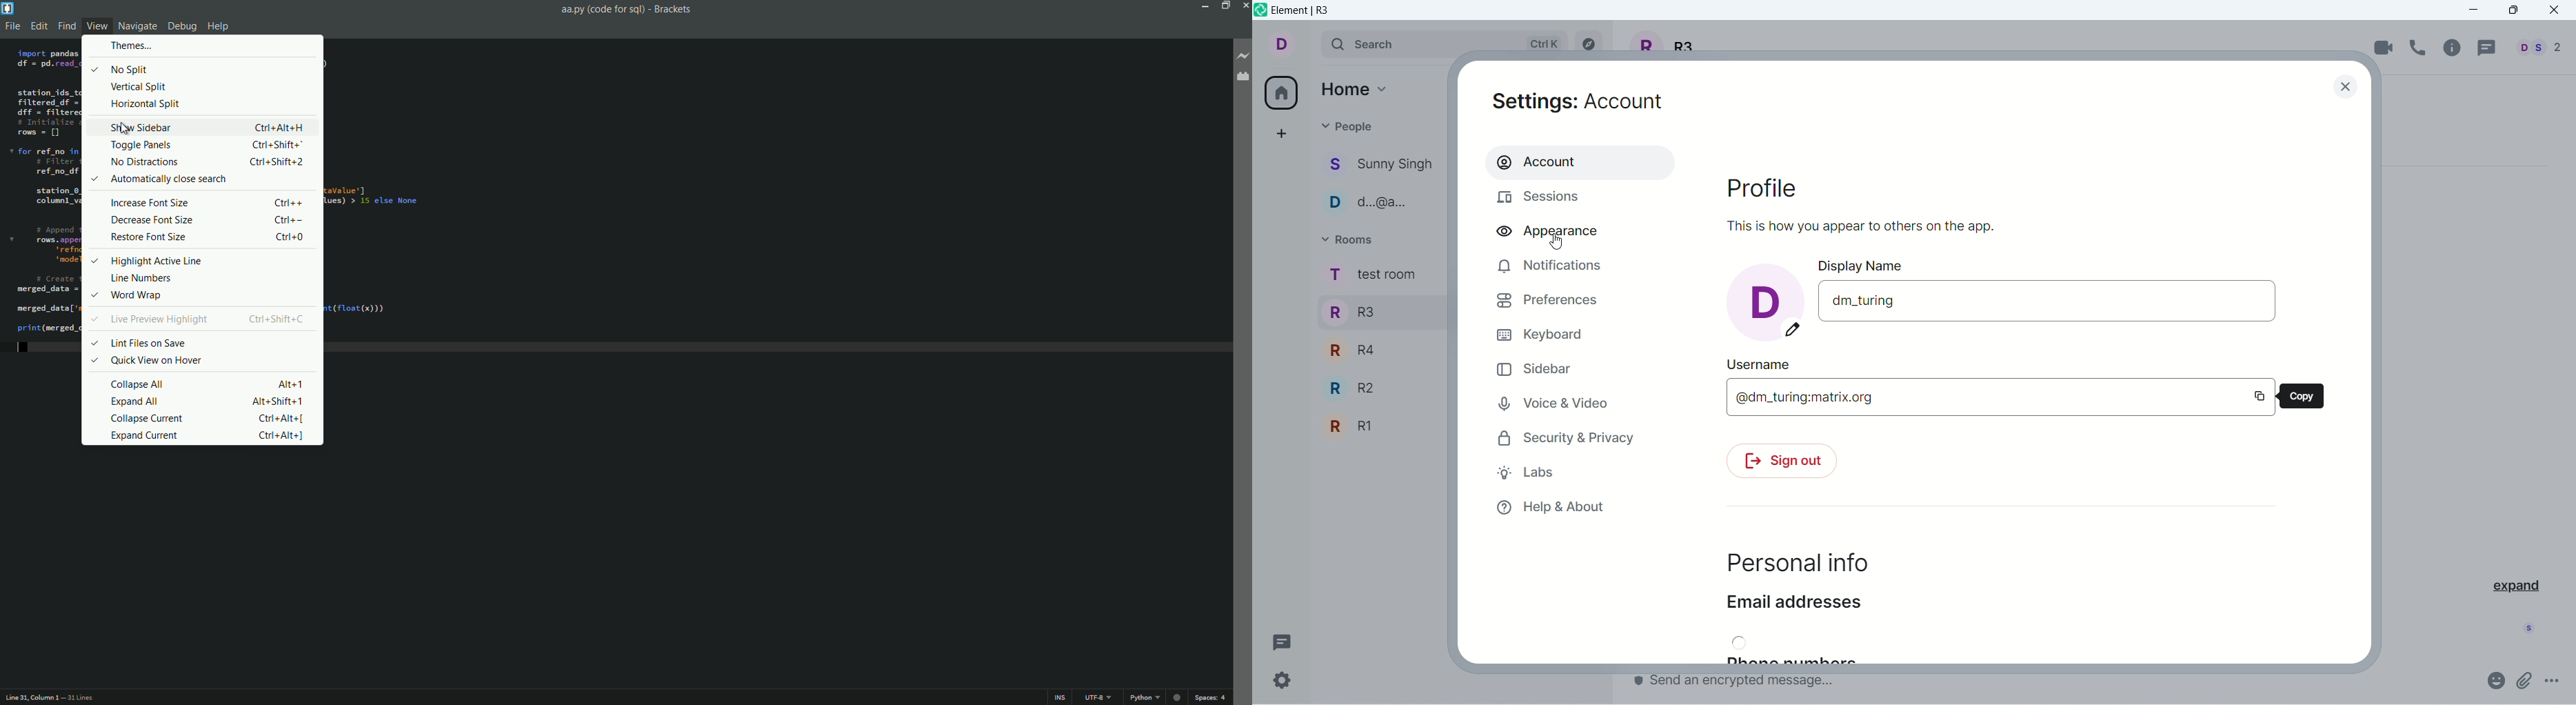 The height and width of the screenshot is (728, 2576). I want to click on all rooms, so click(1278, 92).